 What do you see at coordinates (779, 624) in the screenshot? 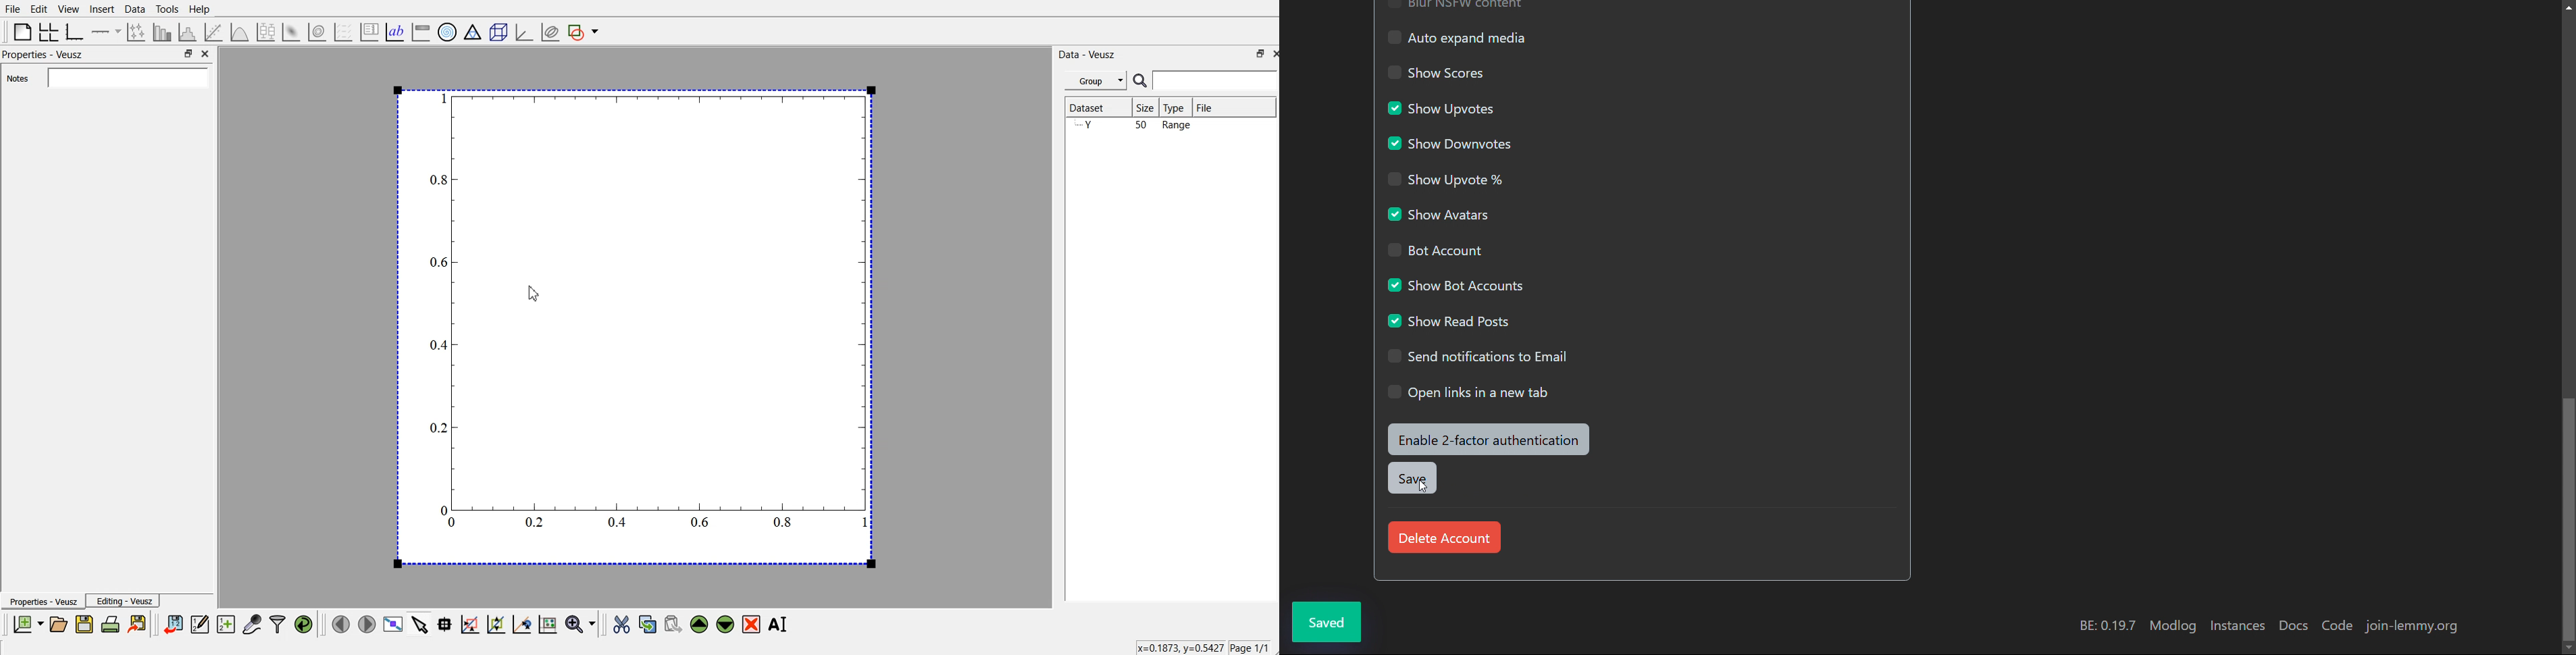
I see `rename the selected widgets` at bounding box center [779, 624].